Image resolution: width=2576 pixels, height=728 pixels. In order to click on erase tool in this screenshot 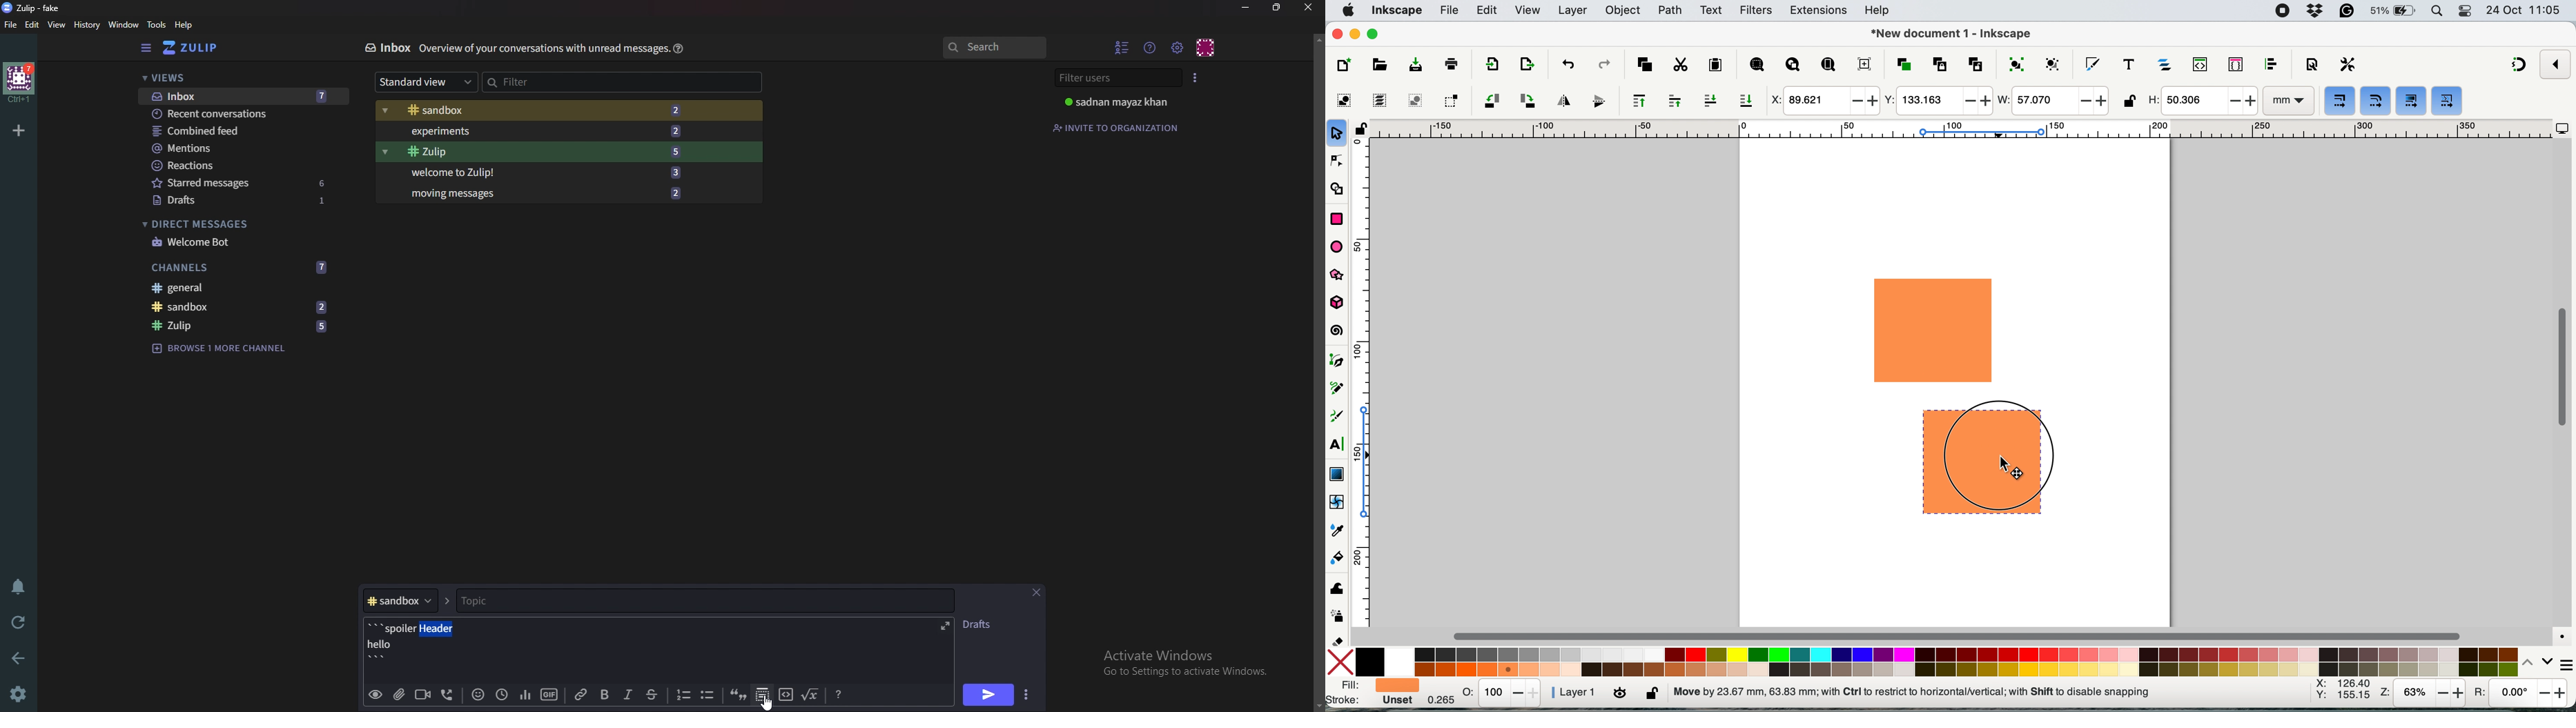, I will do `click(1339, 641)`.